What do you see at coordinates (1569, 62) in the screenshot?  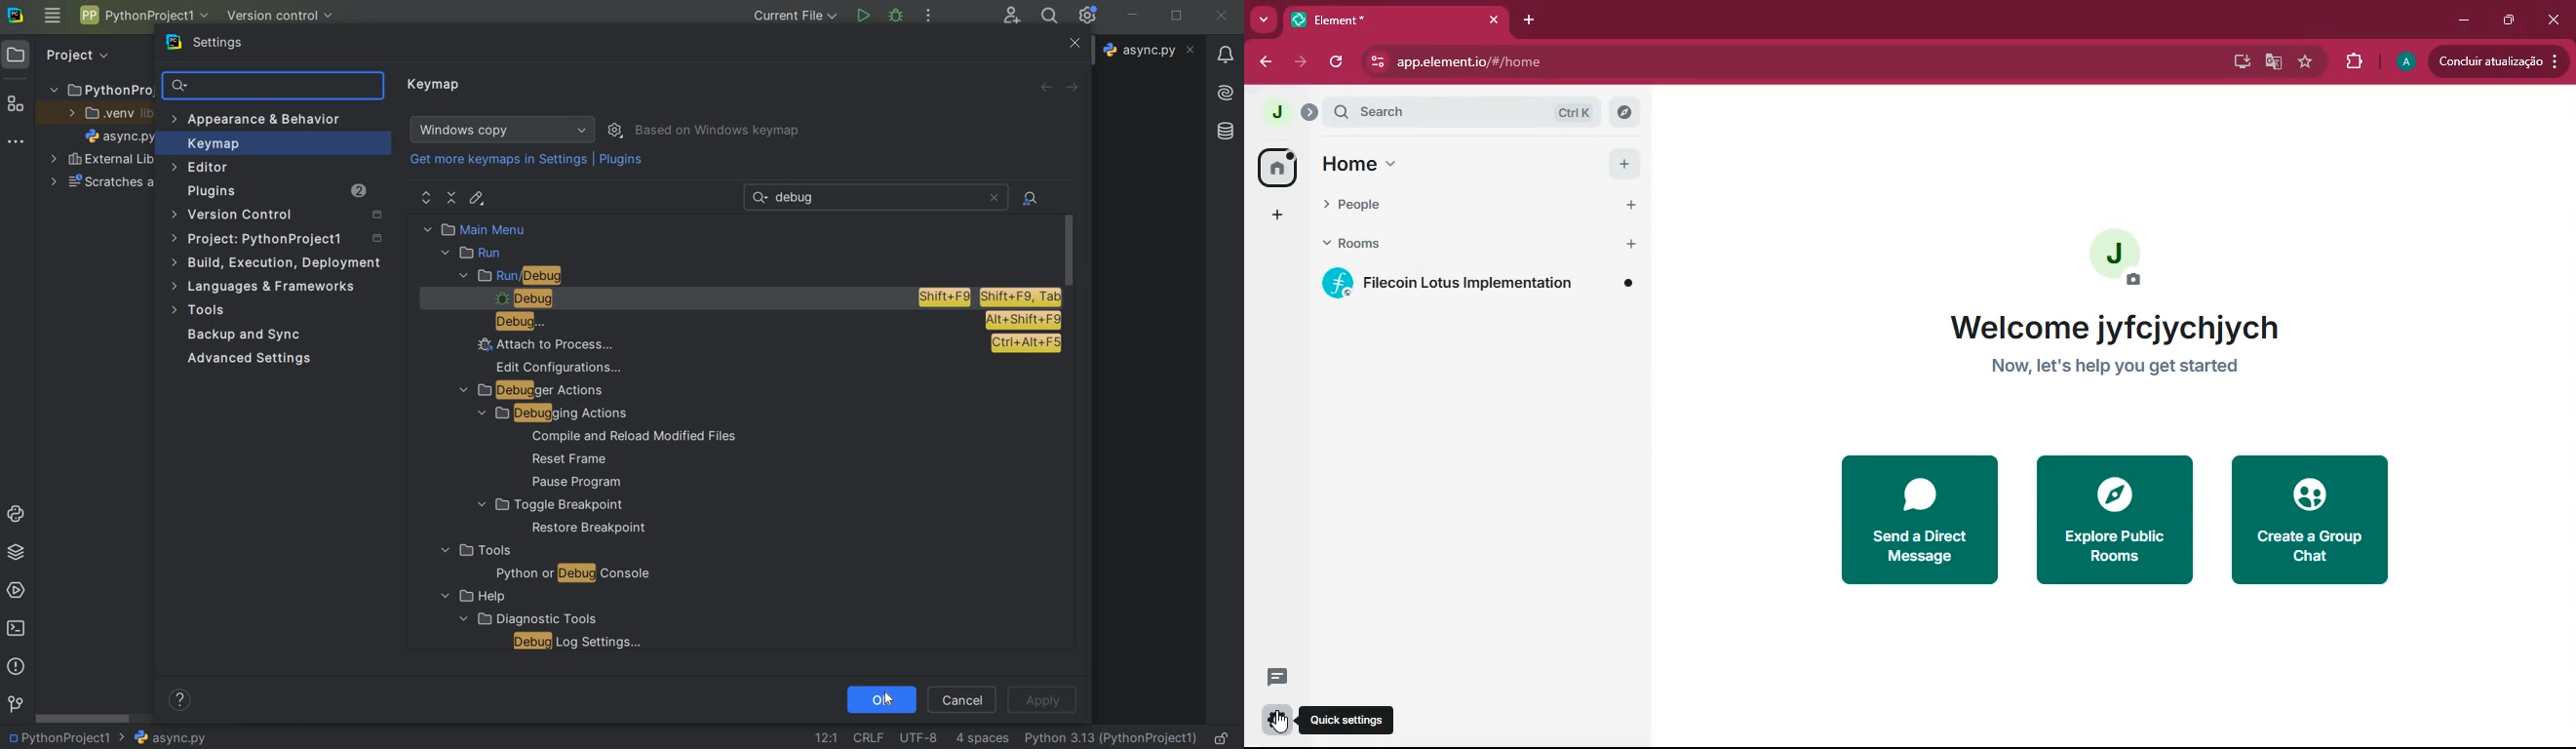 I see `app.elementio/#/home` at bounding box center [1569, 62].